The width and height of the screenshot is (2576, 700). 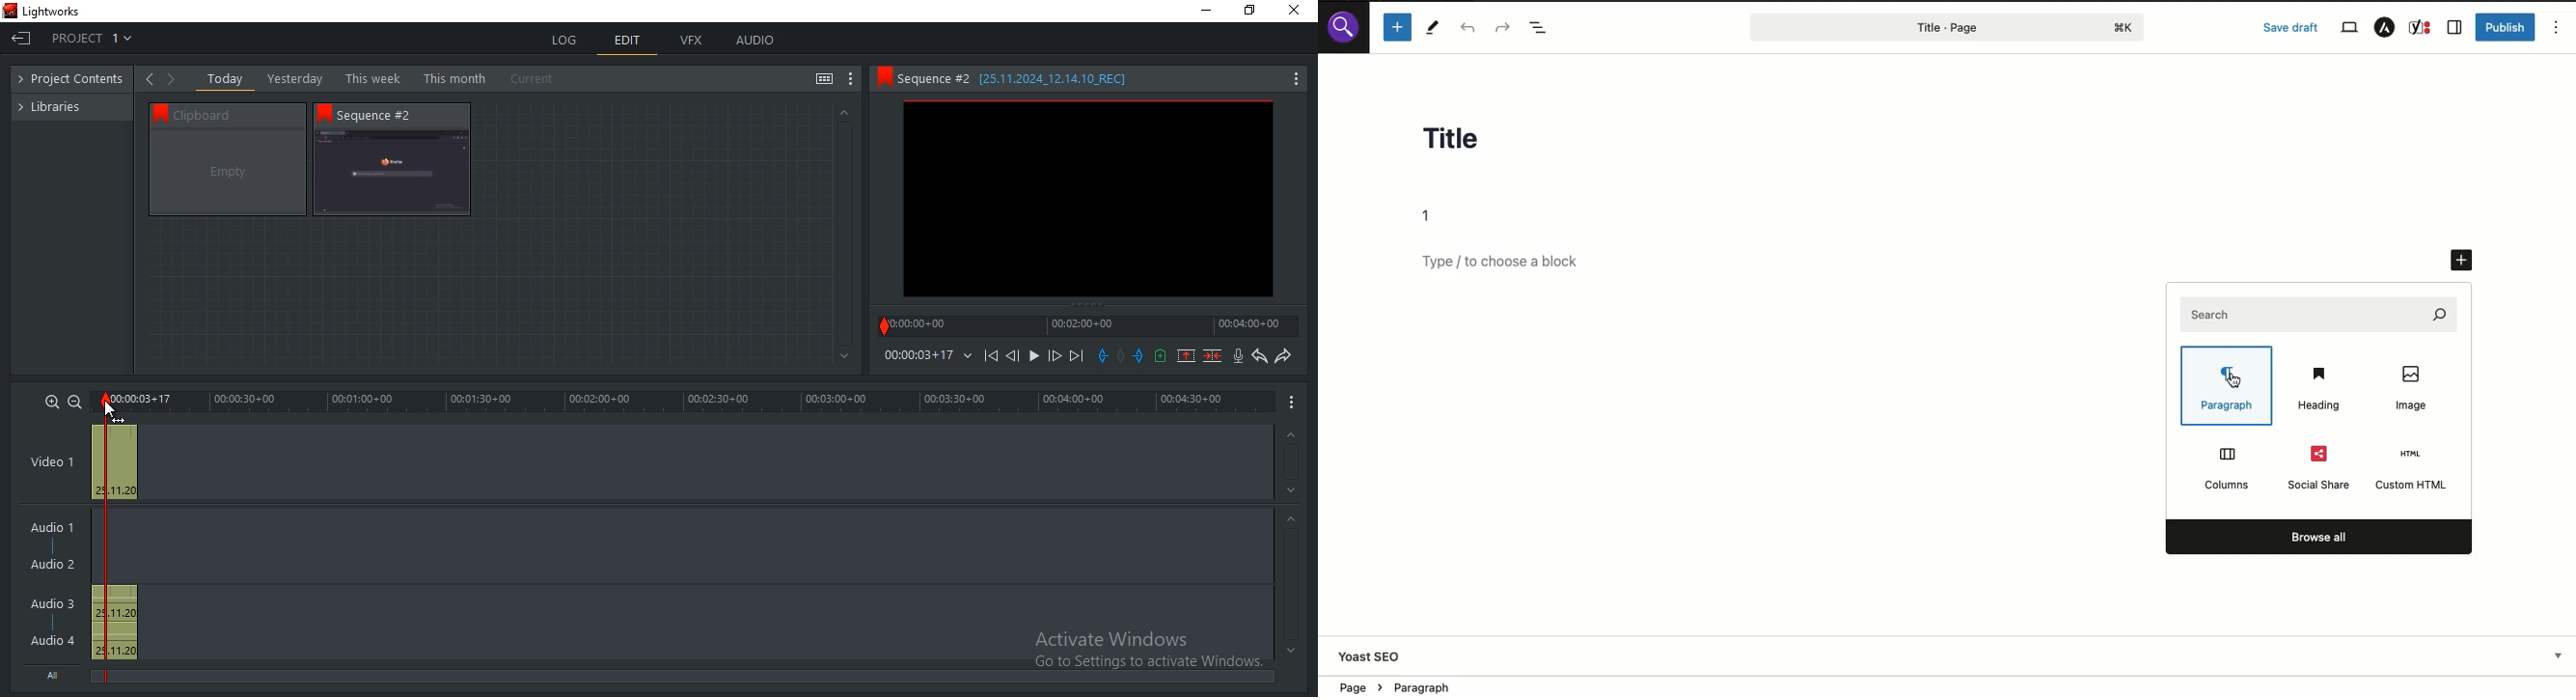 I want to click on sequence 2, so click(x=1088, y=201).